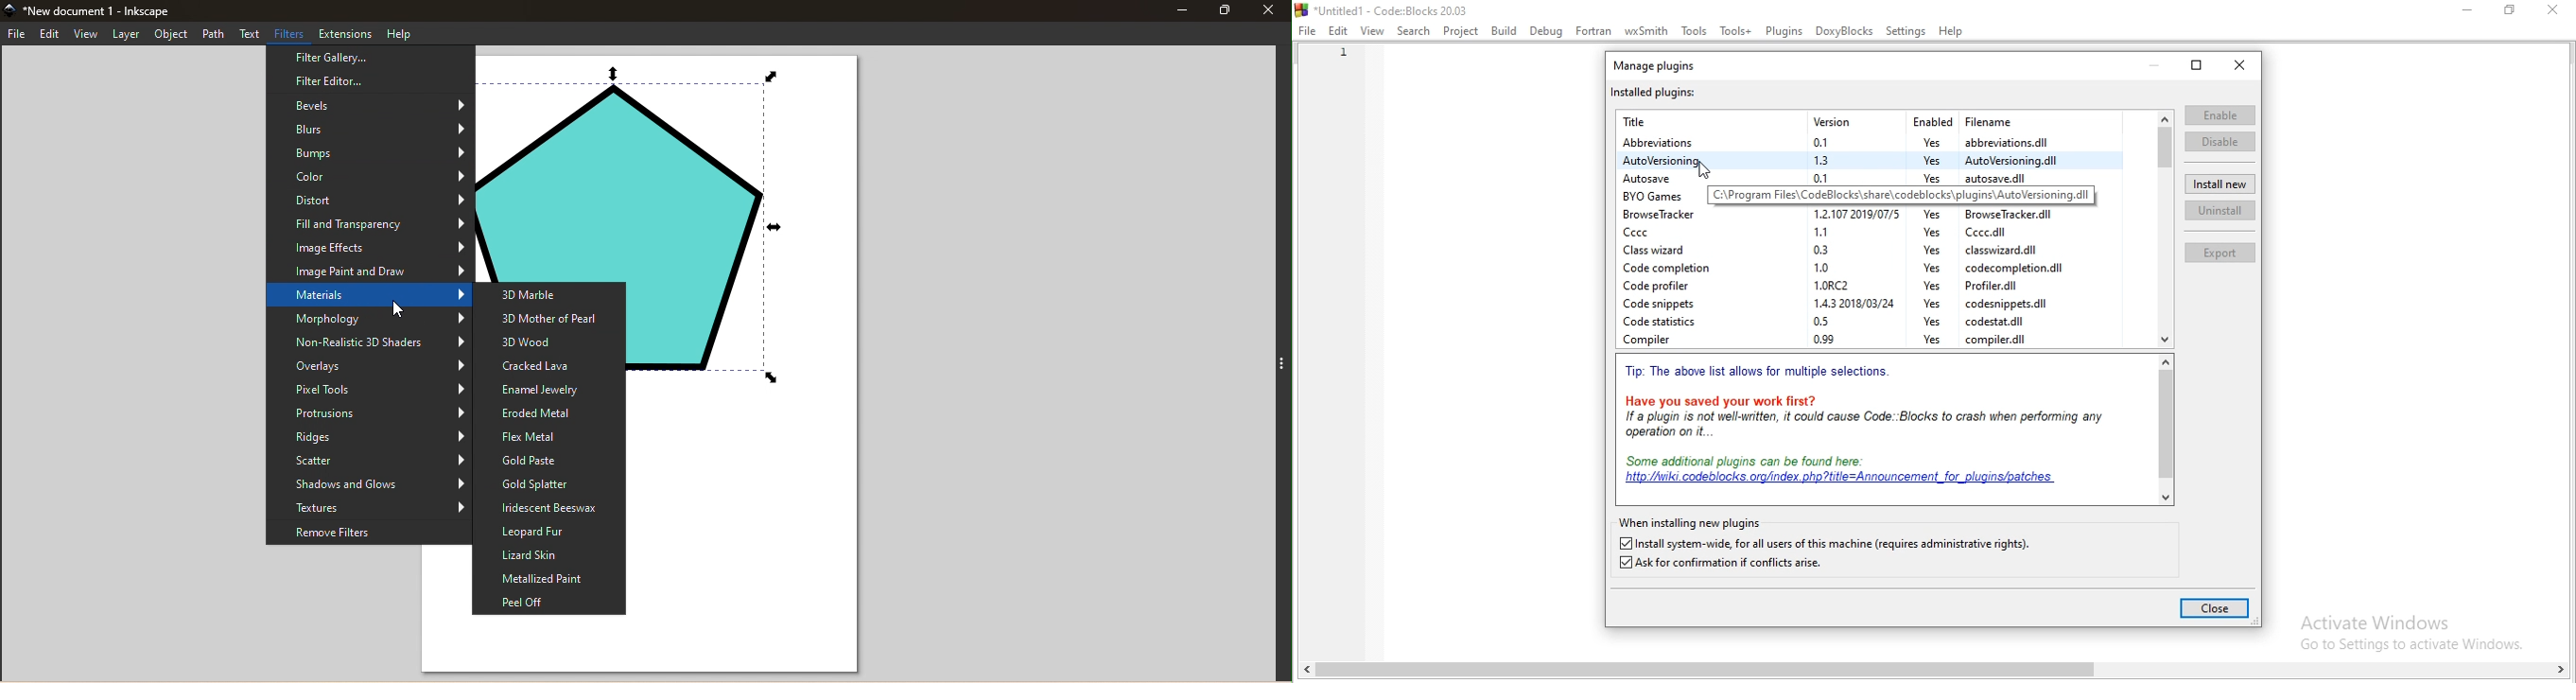 The height and width of the screenshot is (700, 2576). What do you see at coordinates (1842, 305) in the screenshot?
I see `‘Code snippets 1432018/03/24 Yes  codesnippets.dil` at bounding box center [1842, 305].